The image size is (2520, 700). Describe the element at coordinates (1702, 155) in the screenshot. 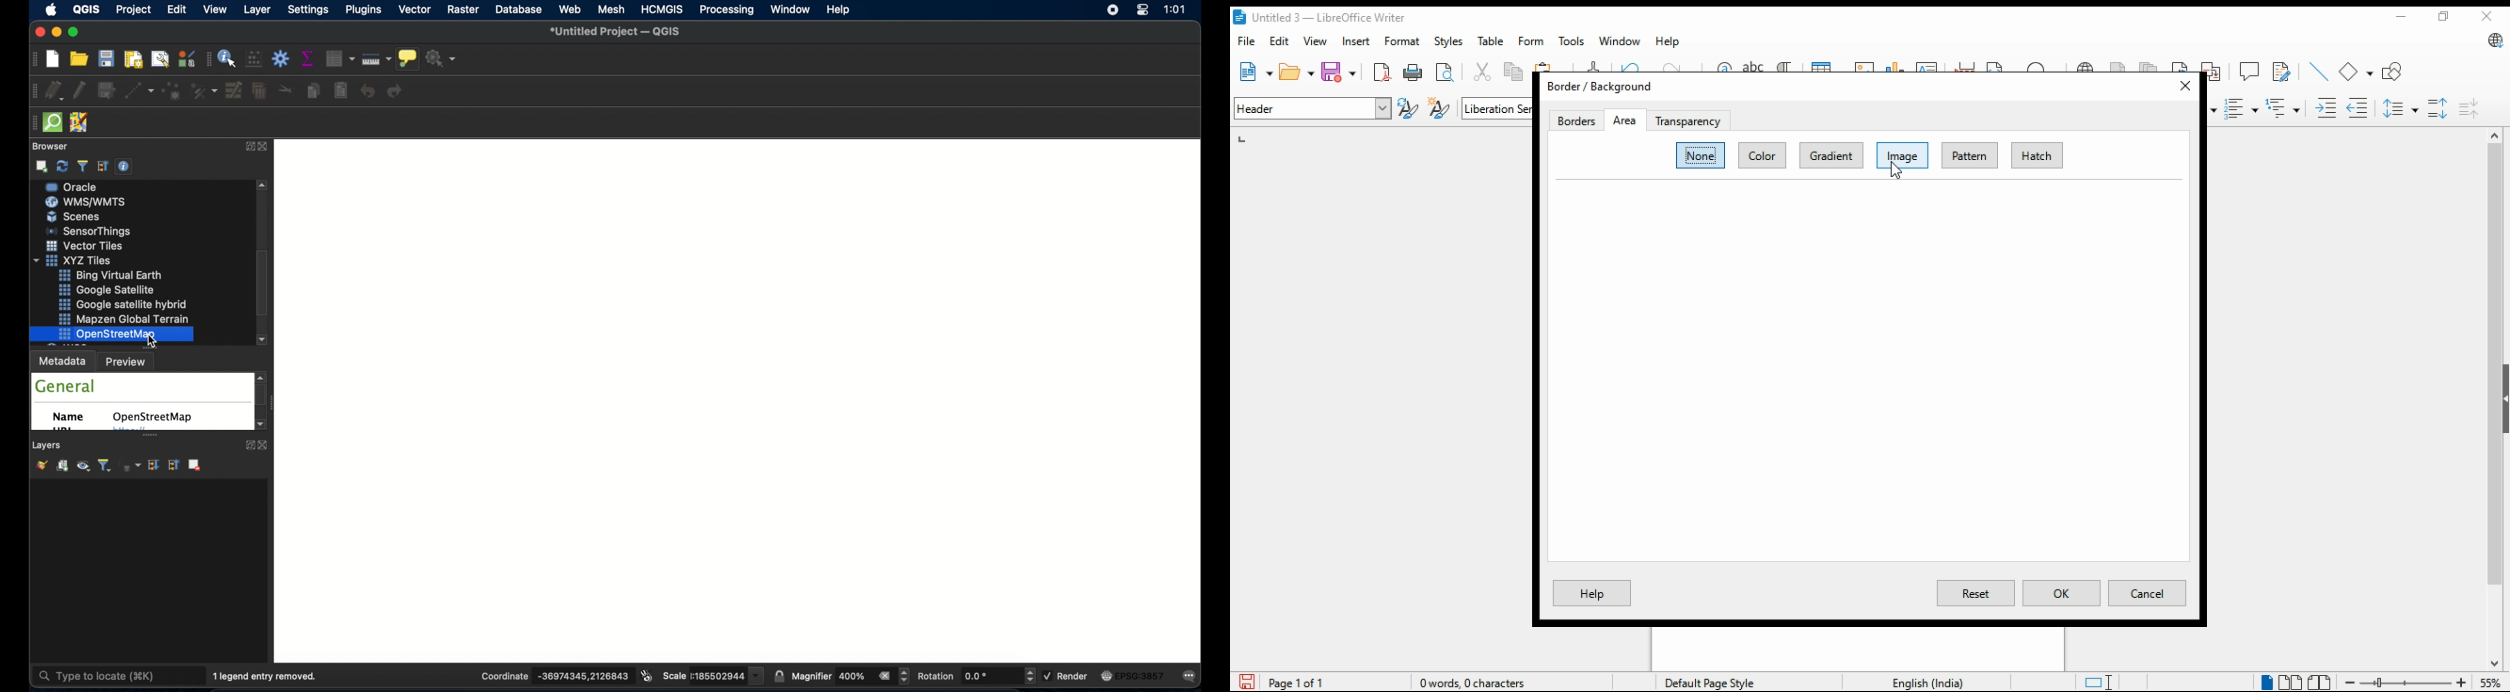

I see `none` at that location.